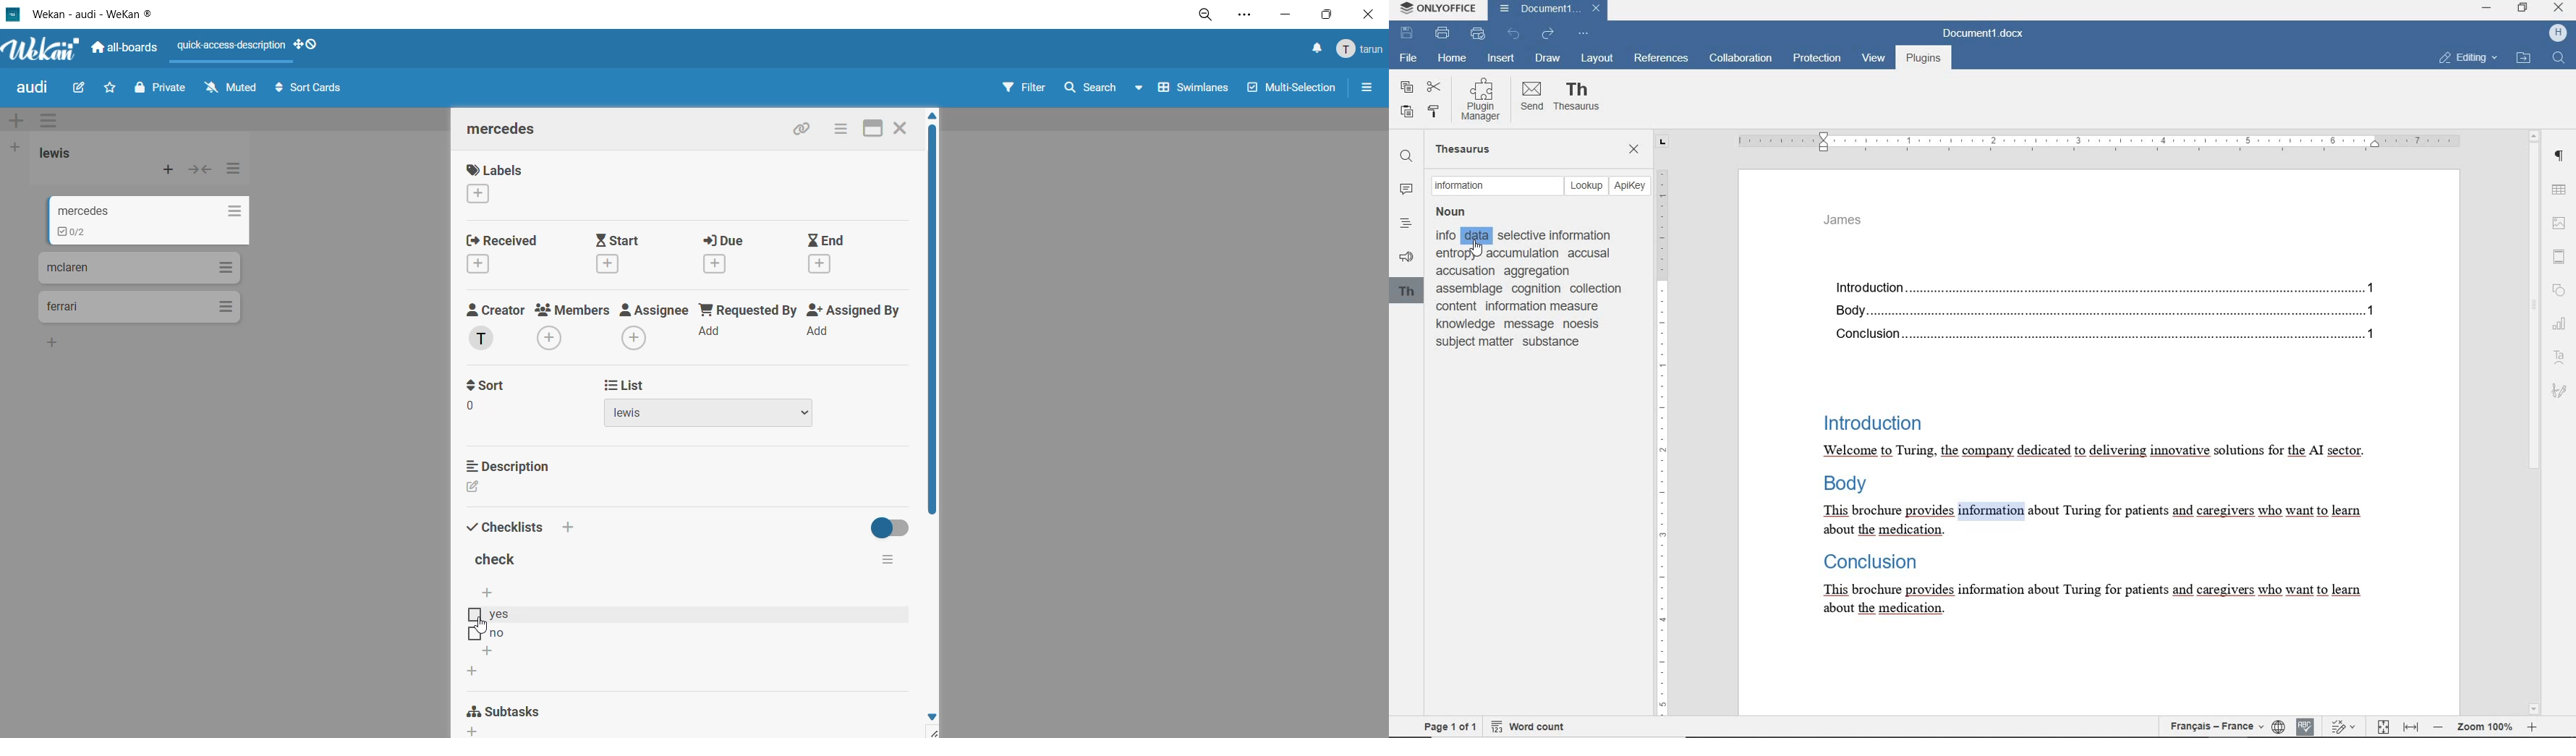  What do you see at coordinates (938, 321) in the screenshot?
I see `vertical scroll bar` at bounding box center [938, 321].